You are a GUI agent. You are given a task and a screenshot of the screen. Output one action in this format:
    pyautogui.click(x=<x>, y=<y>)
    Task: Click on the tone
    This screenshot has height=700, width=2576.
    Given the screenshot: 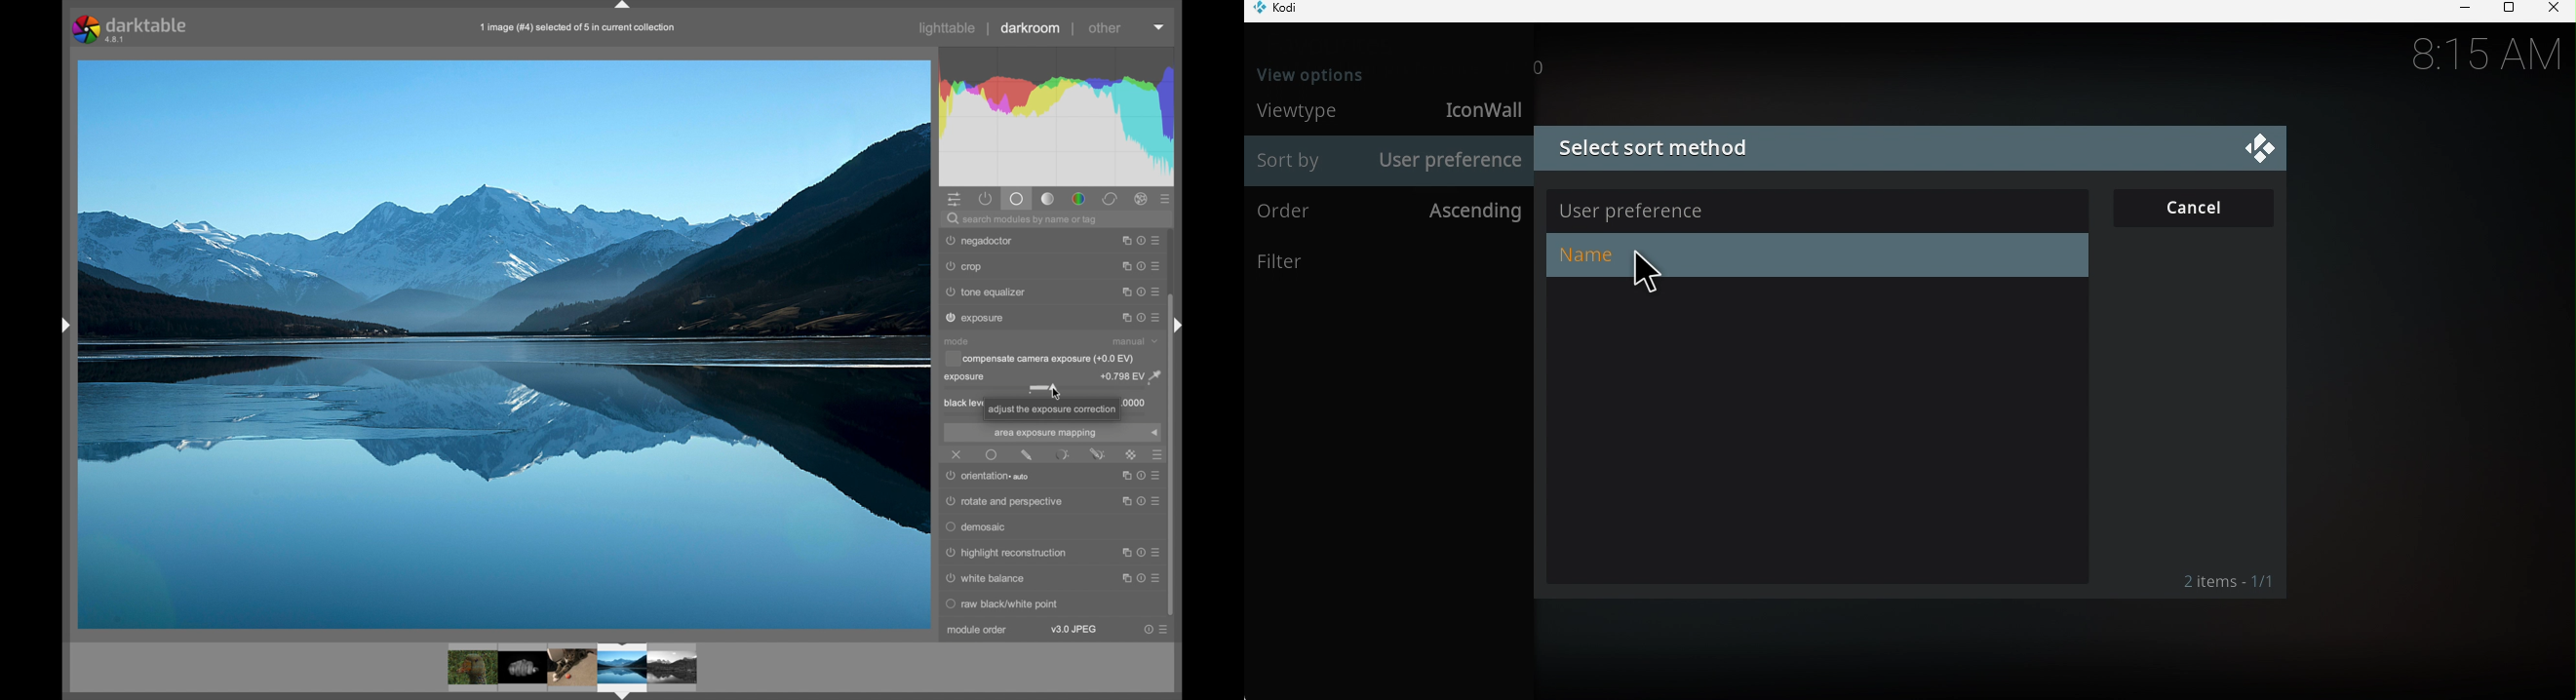 What is the action you would take?
    pyautogui.click(x=1049, y=199)
    